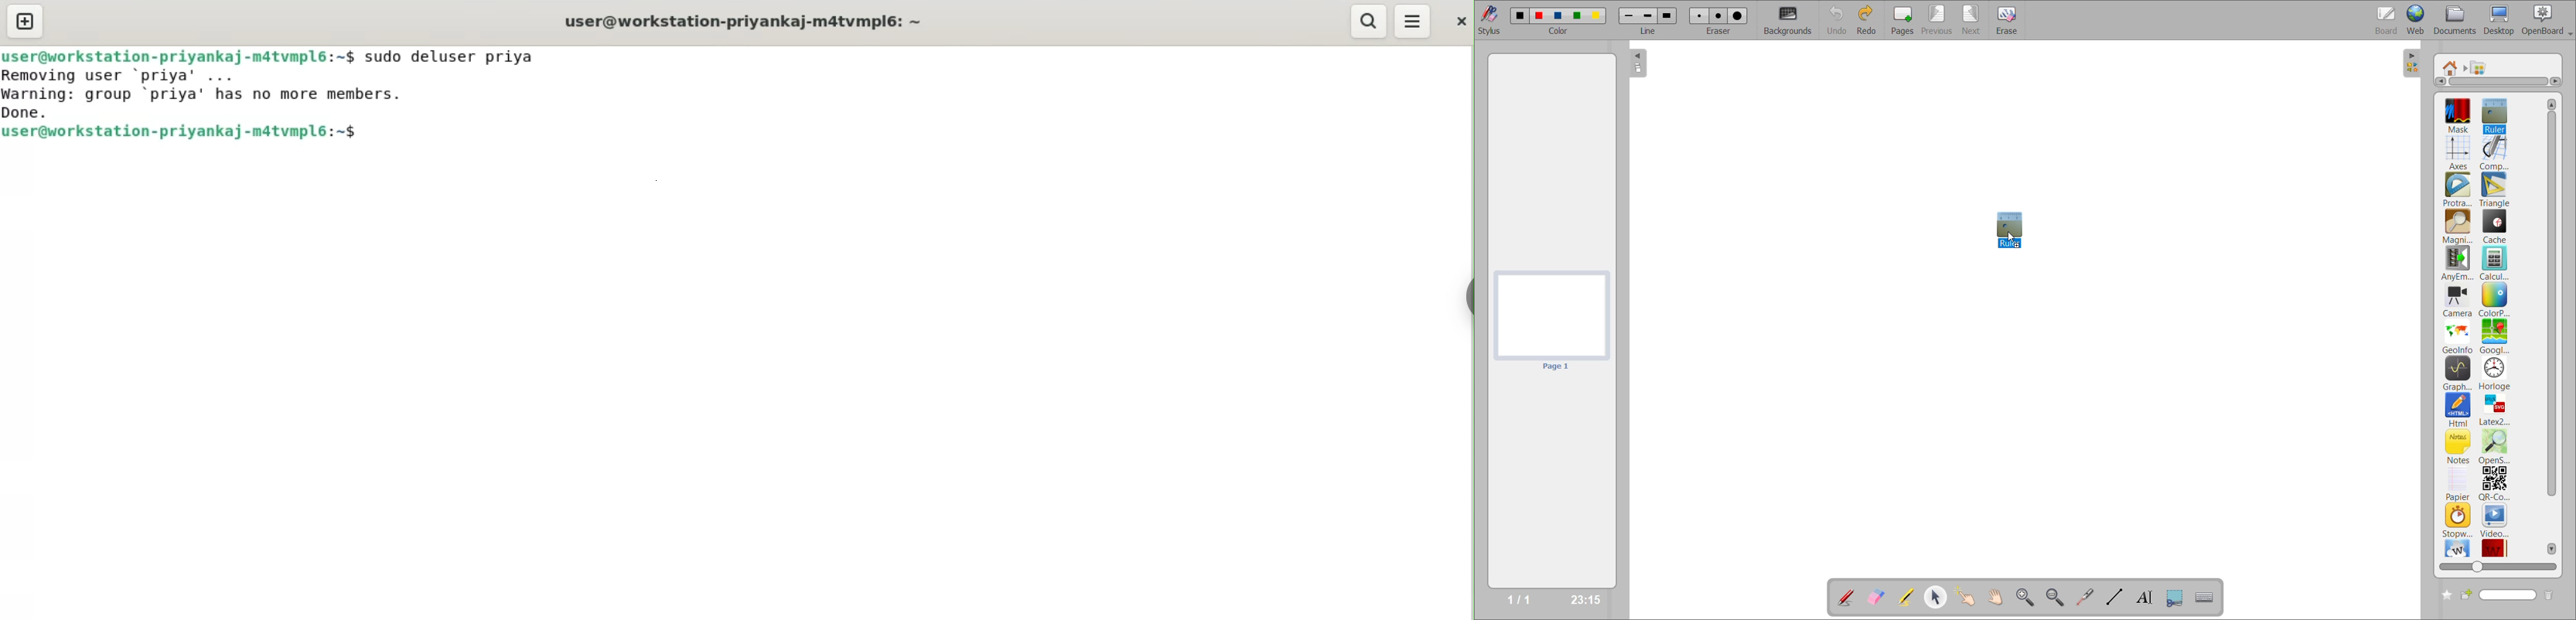  What do you see at coordinates (1996, 596) in the screenshot?
I see `scroll page` at bounding box center [1996, 596].